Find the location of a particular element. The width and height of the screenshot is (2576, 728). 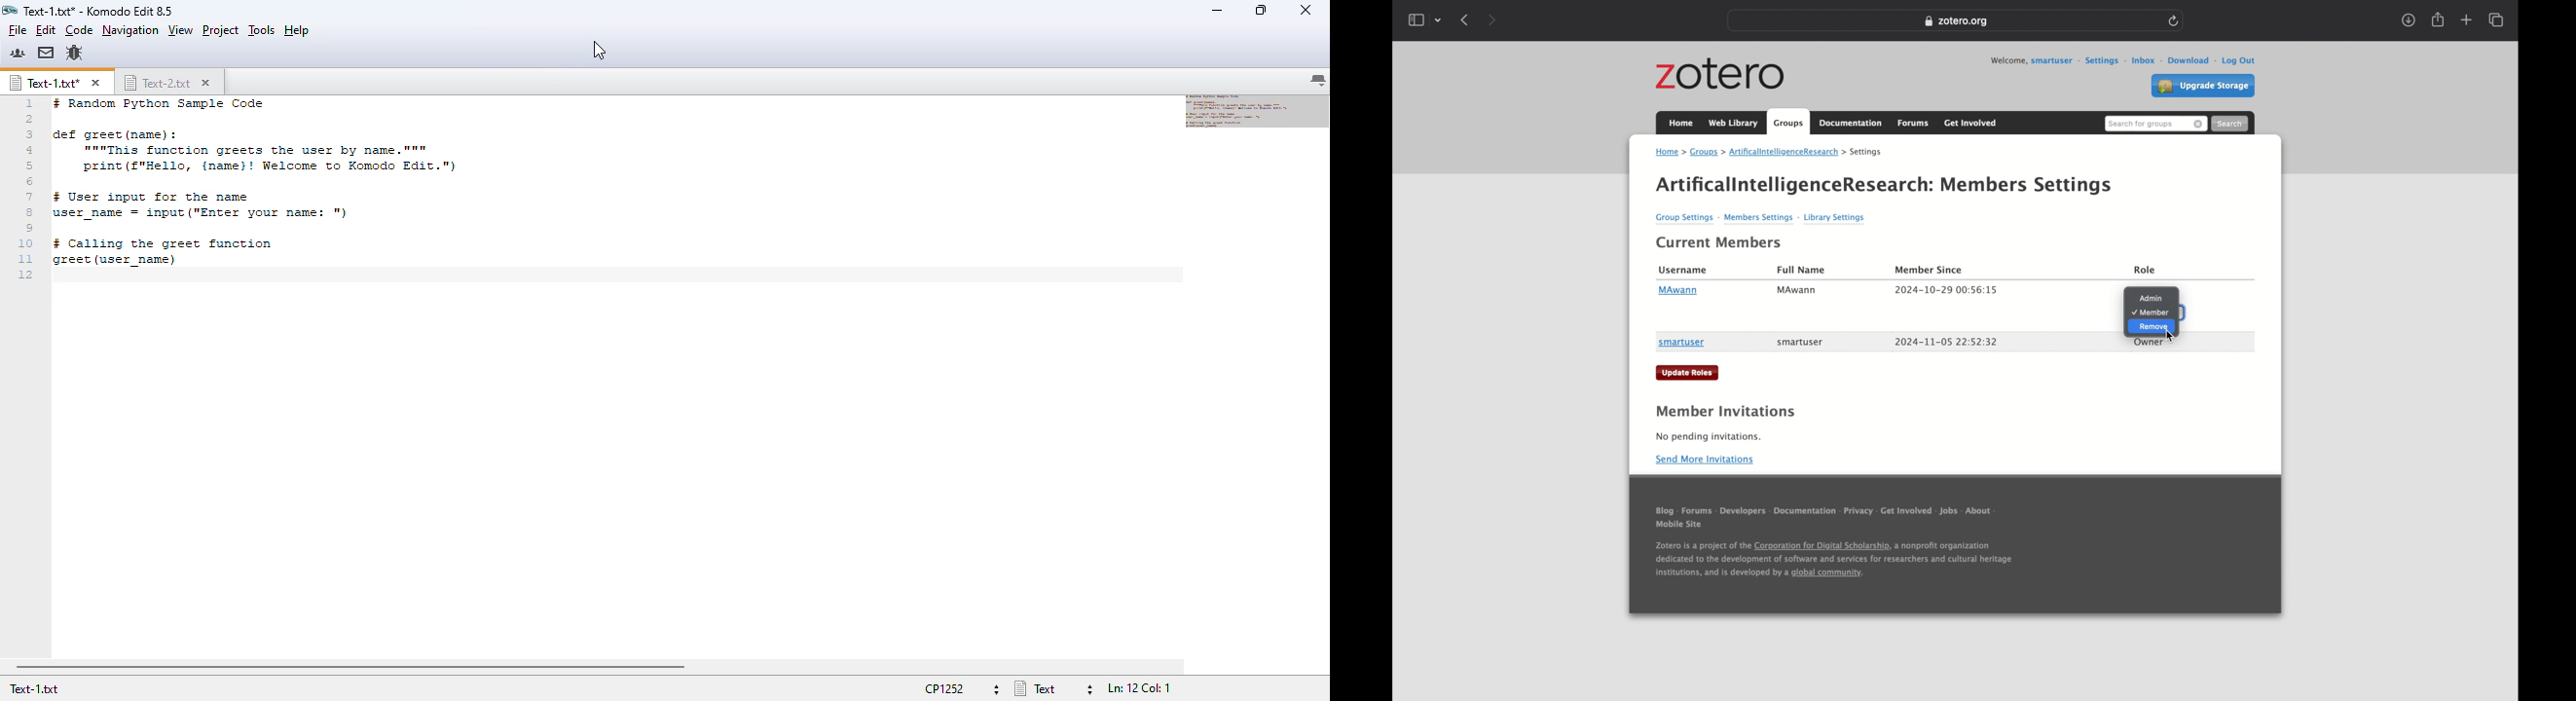

cursor is located at coordinates (2168, 332).